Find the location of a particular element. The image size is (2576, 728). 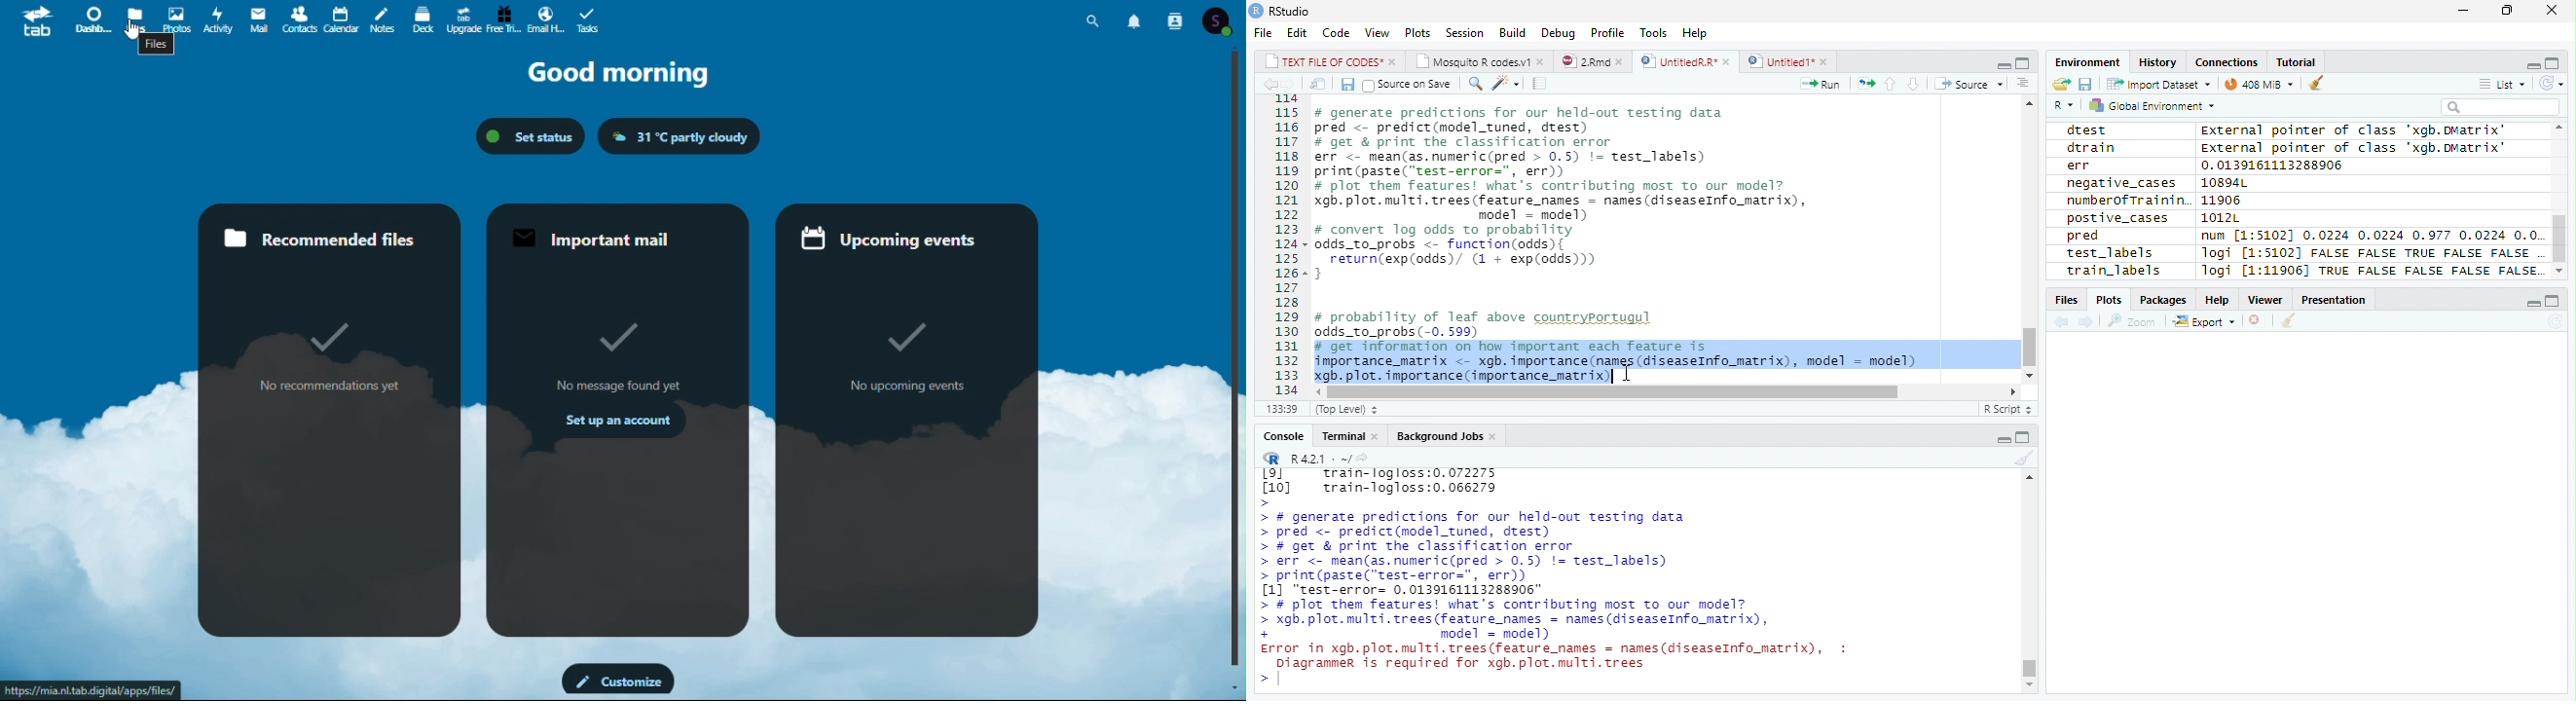

train_labels is located at coordinates (2112, 272).